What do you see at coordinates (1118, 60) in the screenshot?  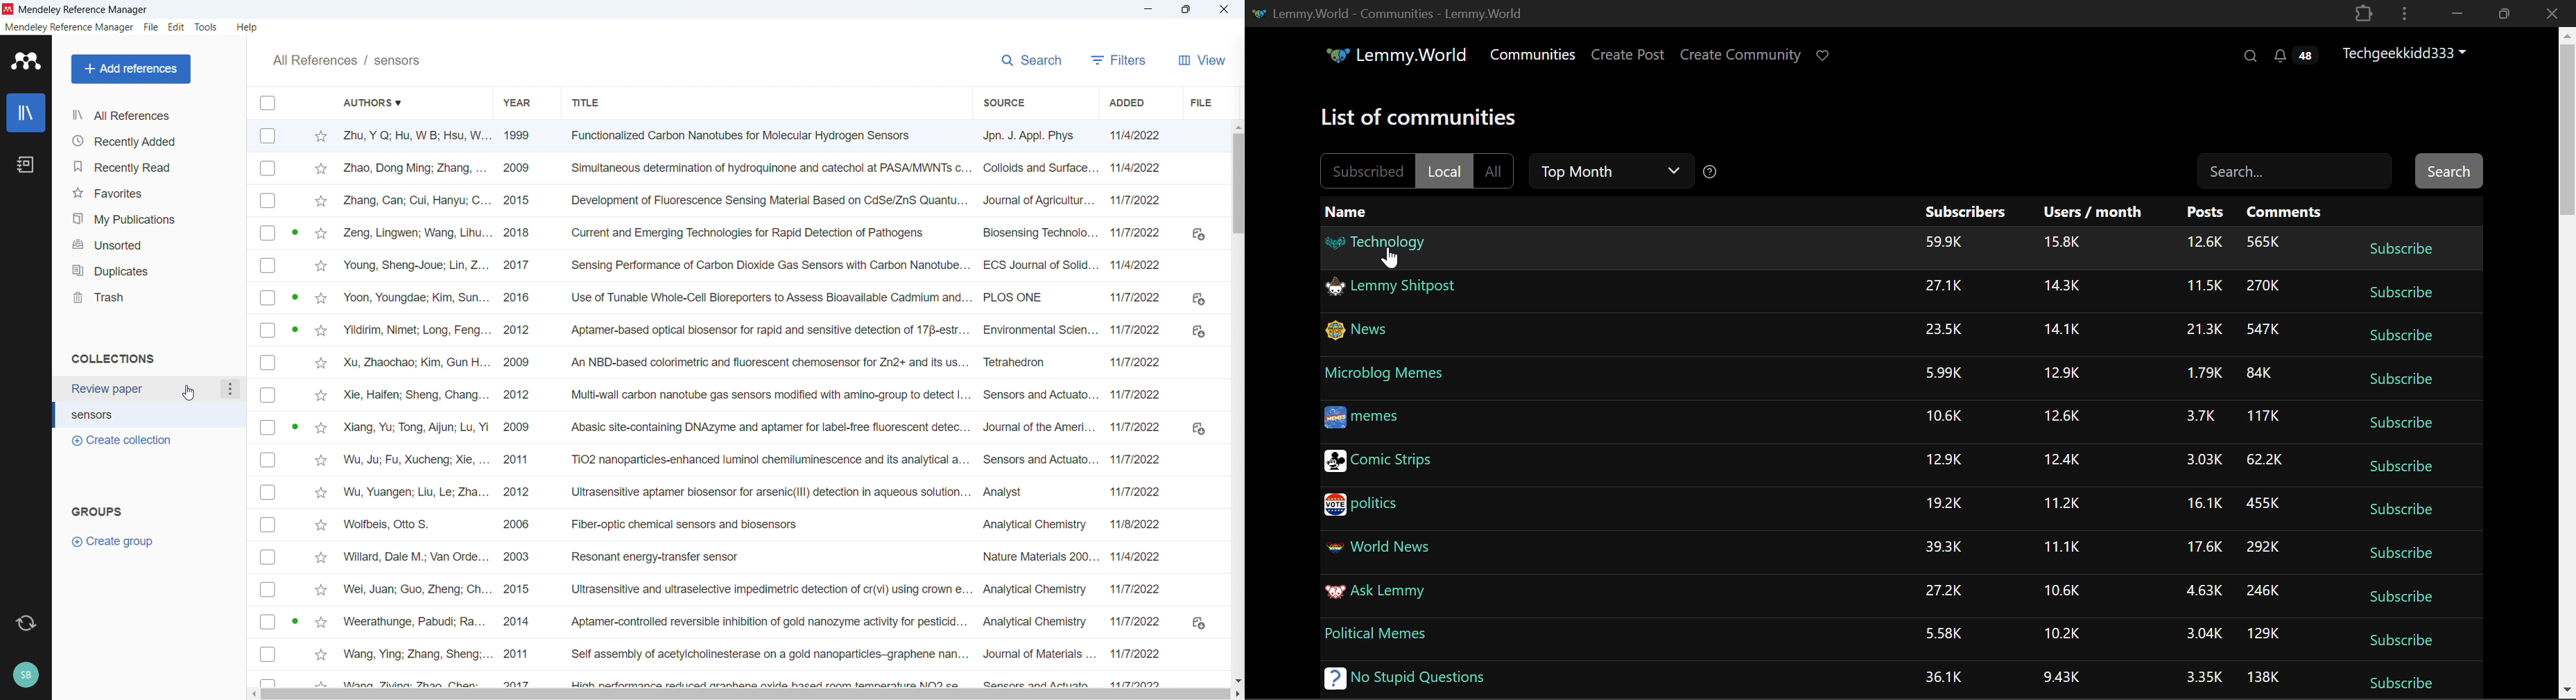 I see `filters` at bounding box center [1118, 60].